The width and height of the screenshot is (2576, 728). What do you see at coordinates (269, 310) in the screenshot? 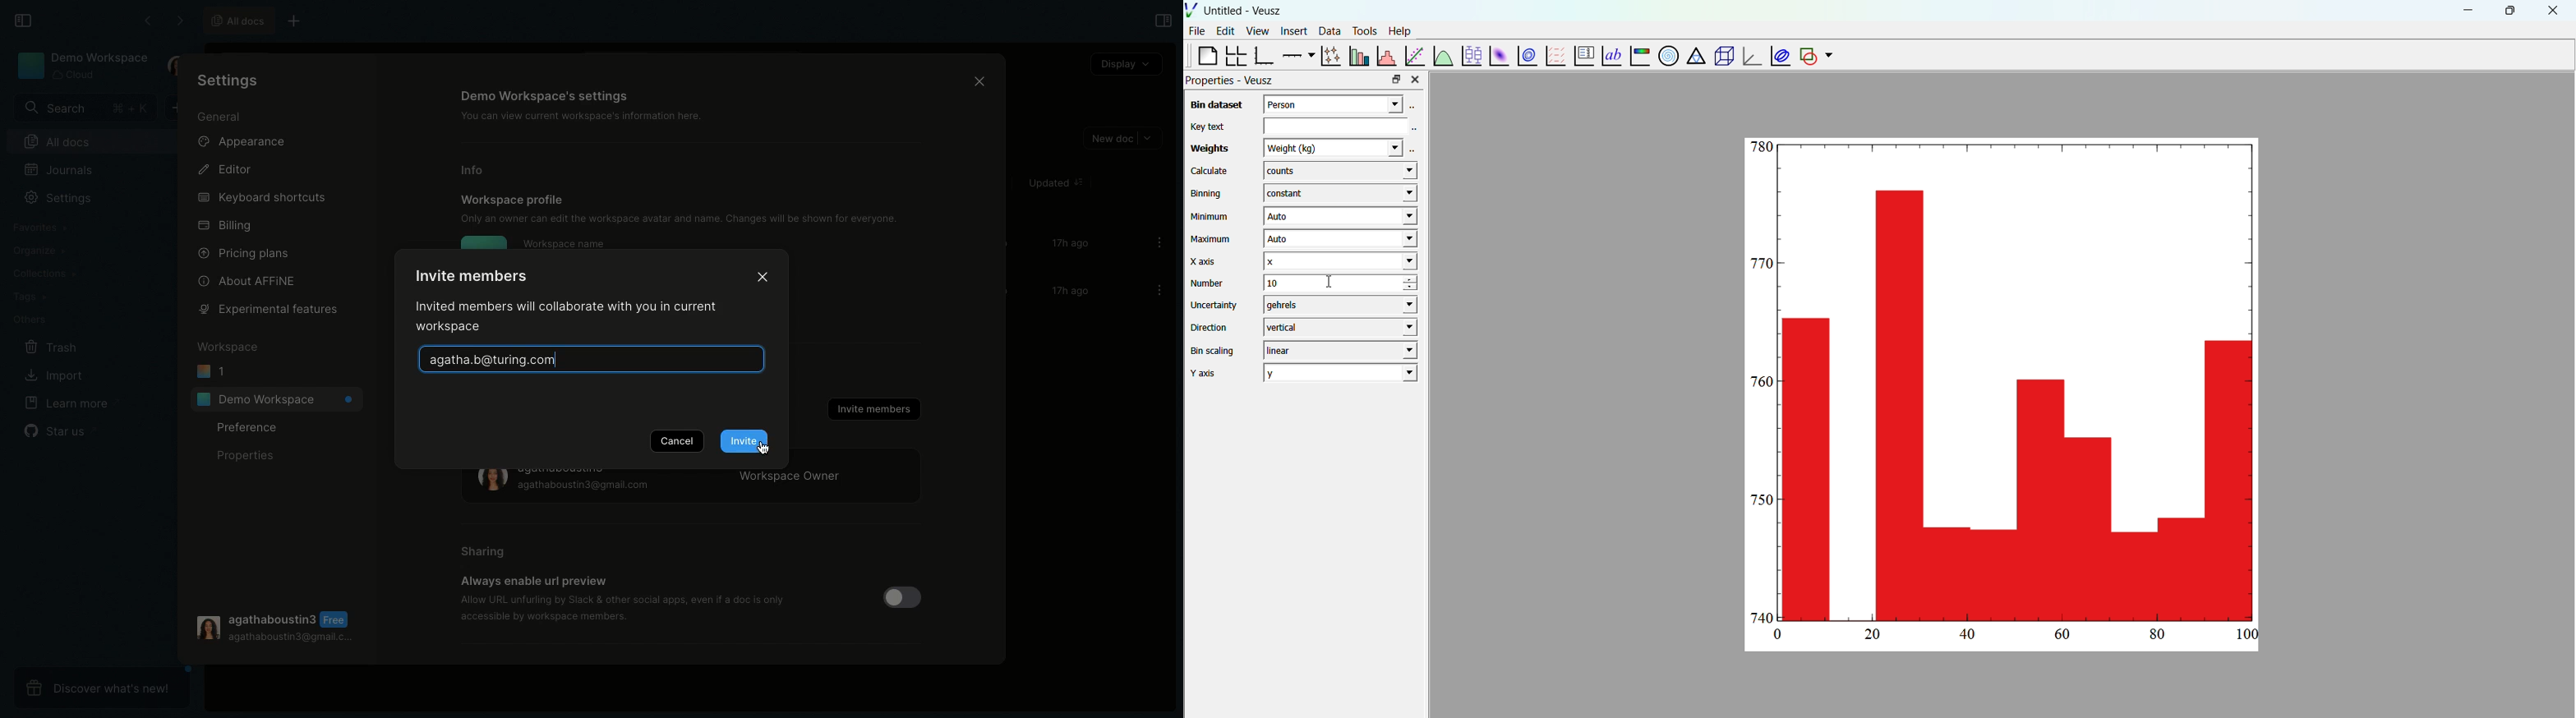
I see `Experimental features` at bounding box center [269, 310].